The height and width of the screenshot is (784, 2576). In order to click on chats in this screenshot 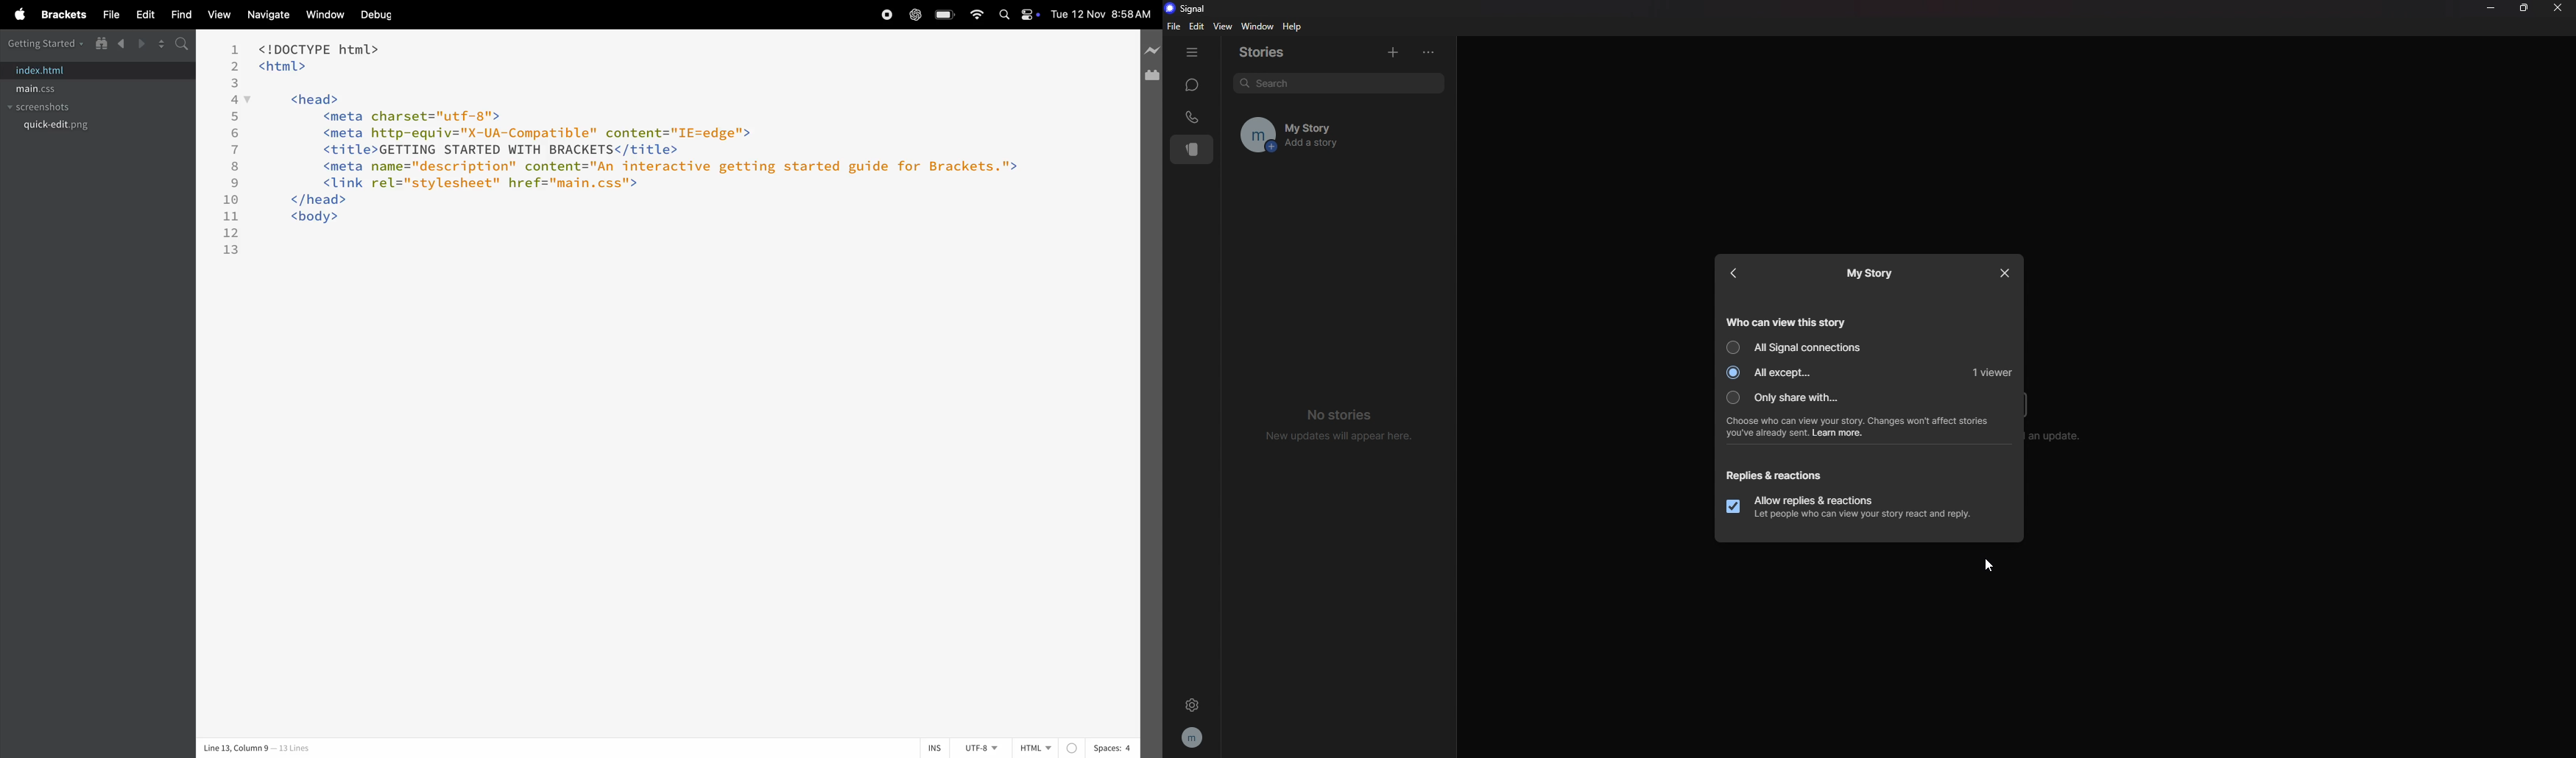, I will do `click(1191, 85)`.